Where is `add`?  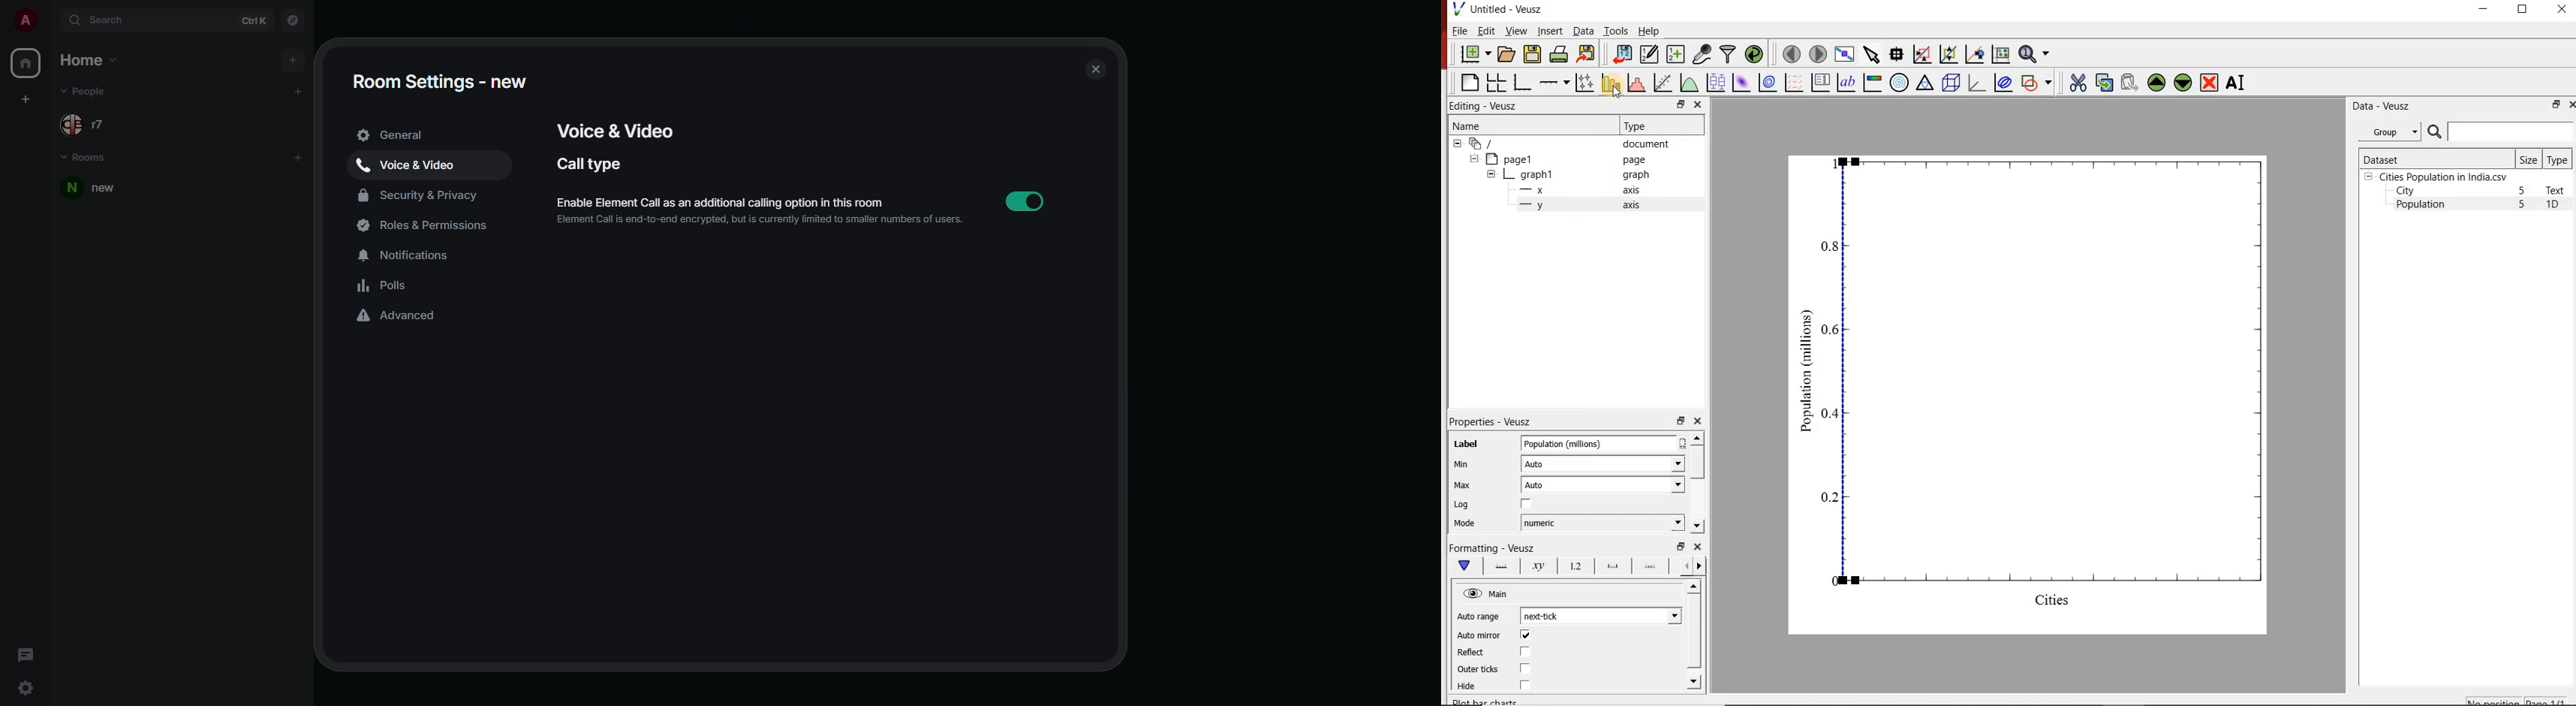 add is located at coordinates (299, 157).